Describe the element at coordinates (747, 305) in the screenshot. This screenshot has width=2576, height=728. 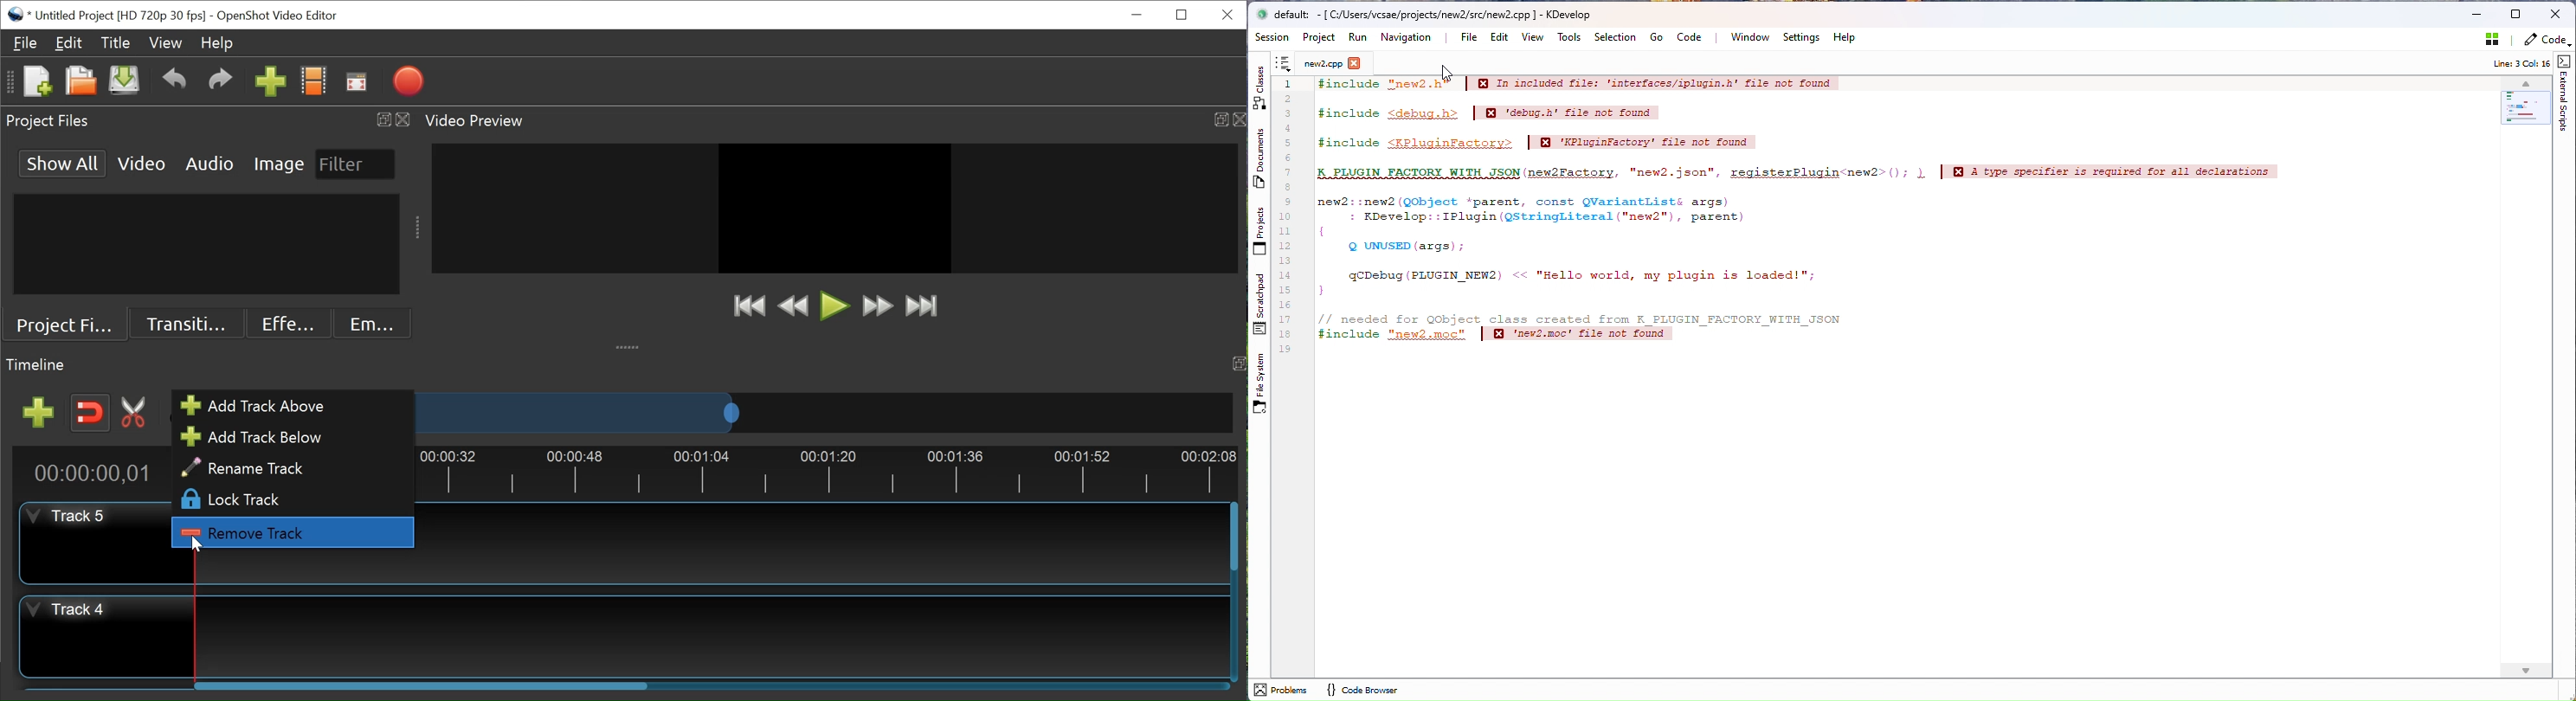
I see `Jump to Start` at that location.